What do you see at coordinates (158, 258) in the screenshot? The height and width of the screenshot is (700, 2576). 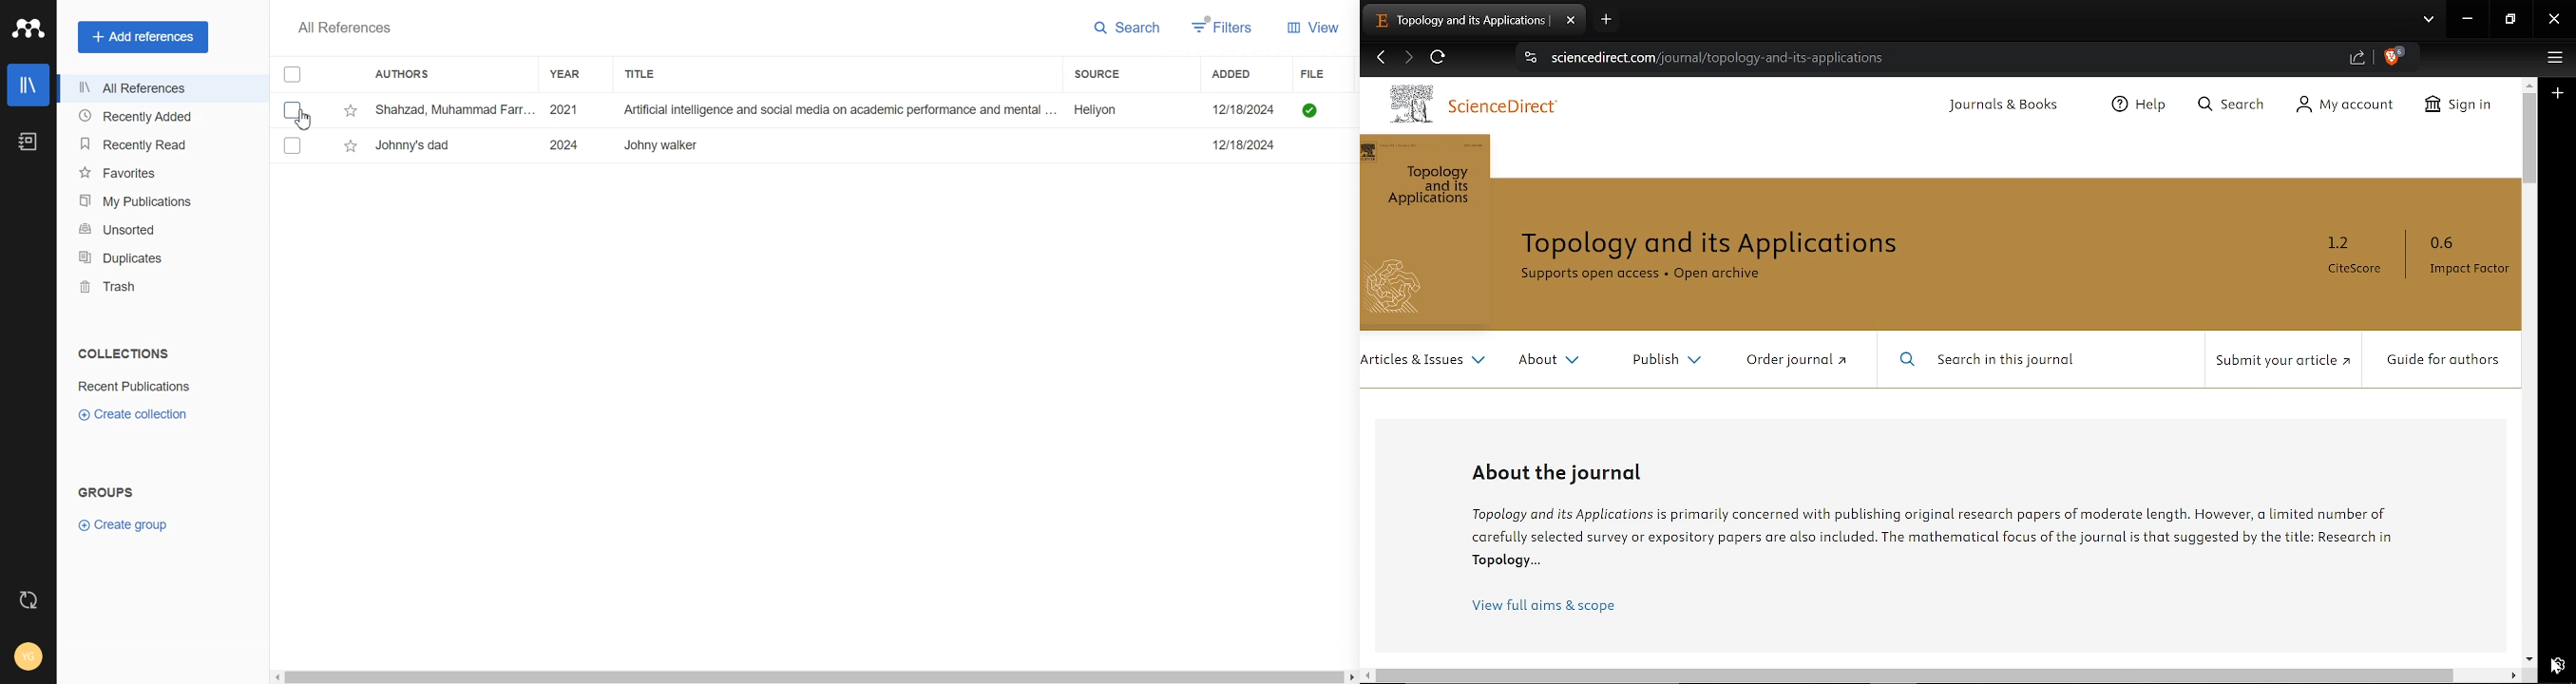 I see `Duplicates` at bounding box center [158, 258].